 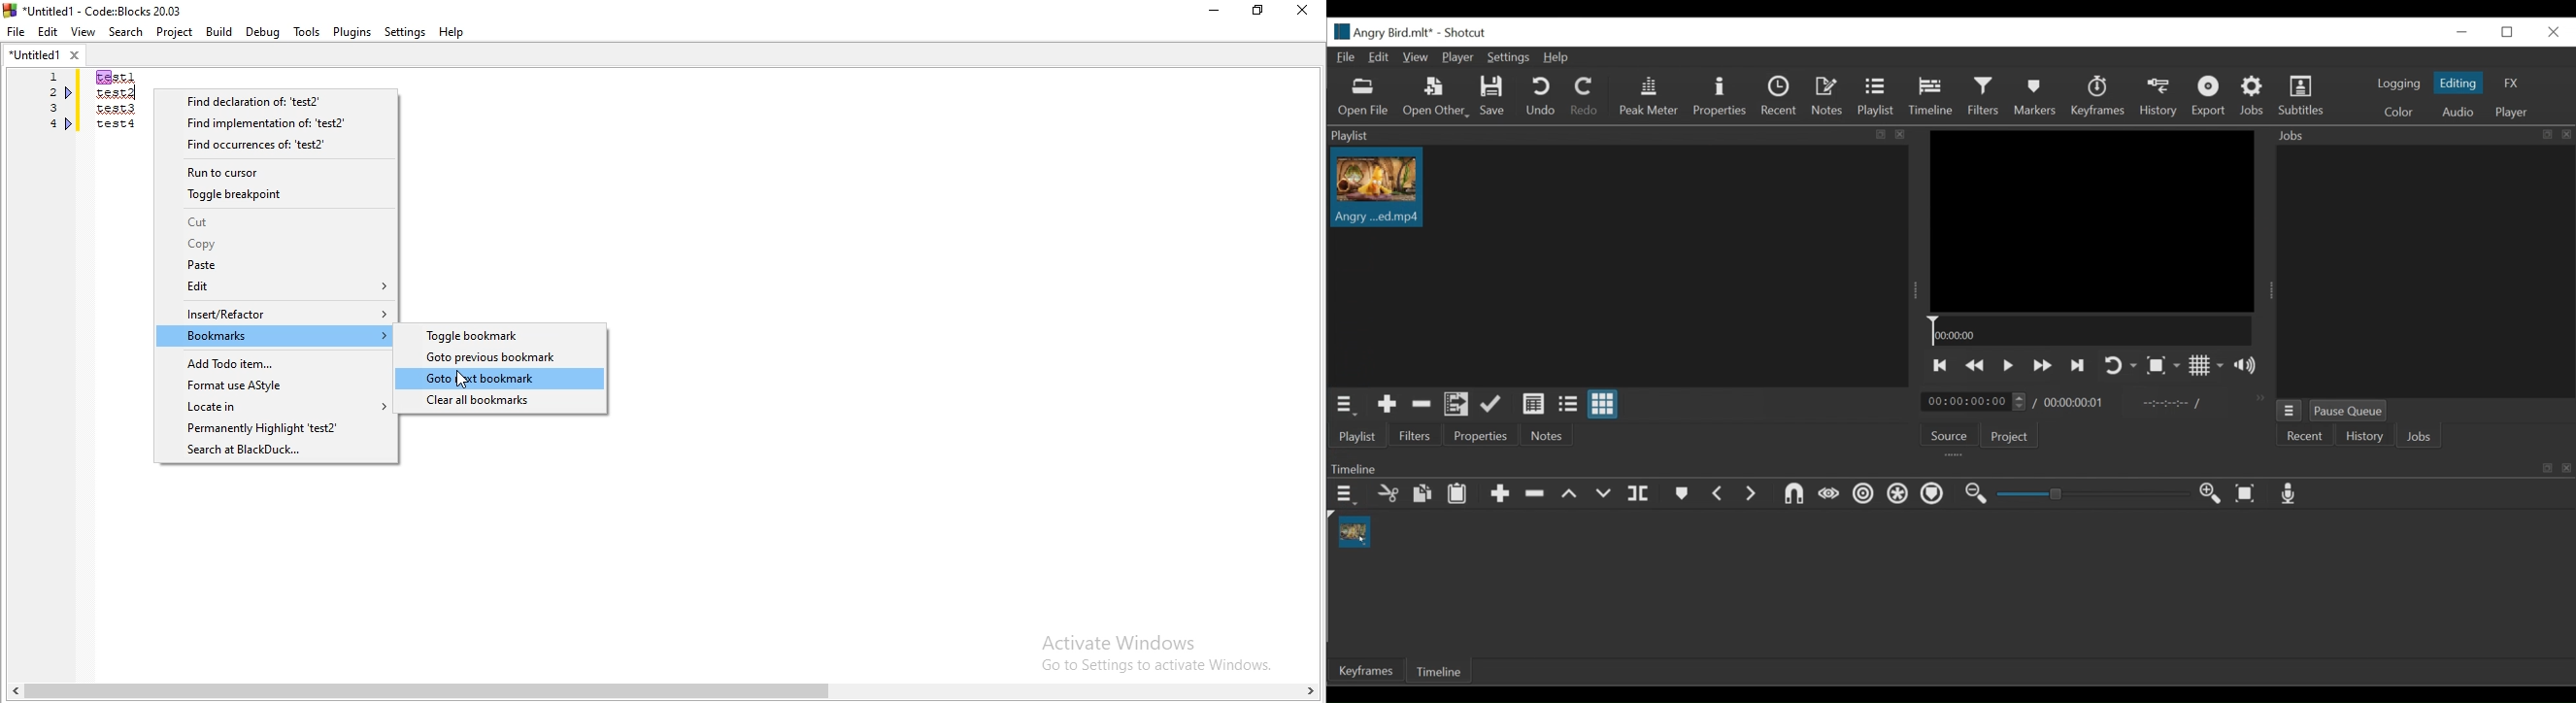 What do you see at coordinates (1379, 57) in the screenshot?
I see `Edit` at bounding box center [1379, 57].